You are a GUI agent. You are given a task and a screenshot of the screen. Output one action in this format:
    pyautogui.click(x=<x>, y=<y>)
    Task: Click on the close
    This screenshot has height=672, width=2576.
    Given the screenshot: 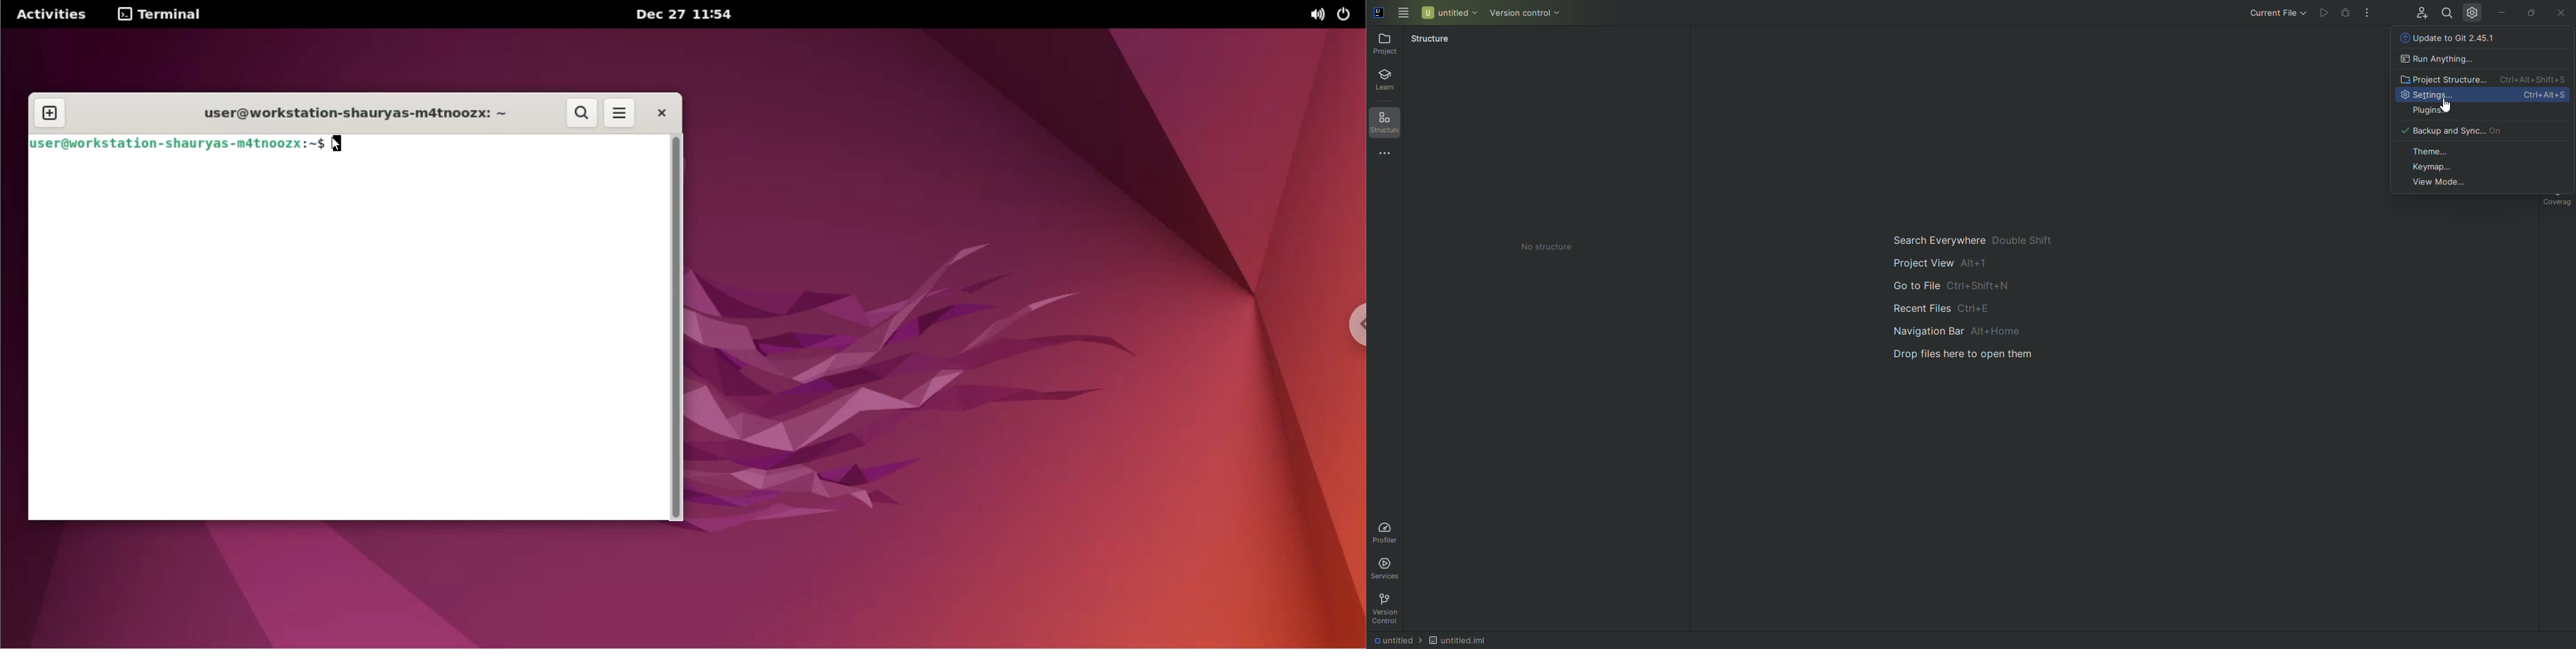 What is the action you would take?
    pyautogui.click(x=663, y=112)
    